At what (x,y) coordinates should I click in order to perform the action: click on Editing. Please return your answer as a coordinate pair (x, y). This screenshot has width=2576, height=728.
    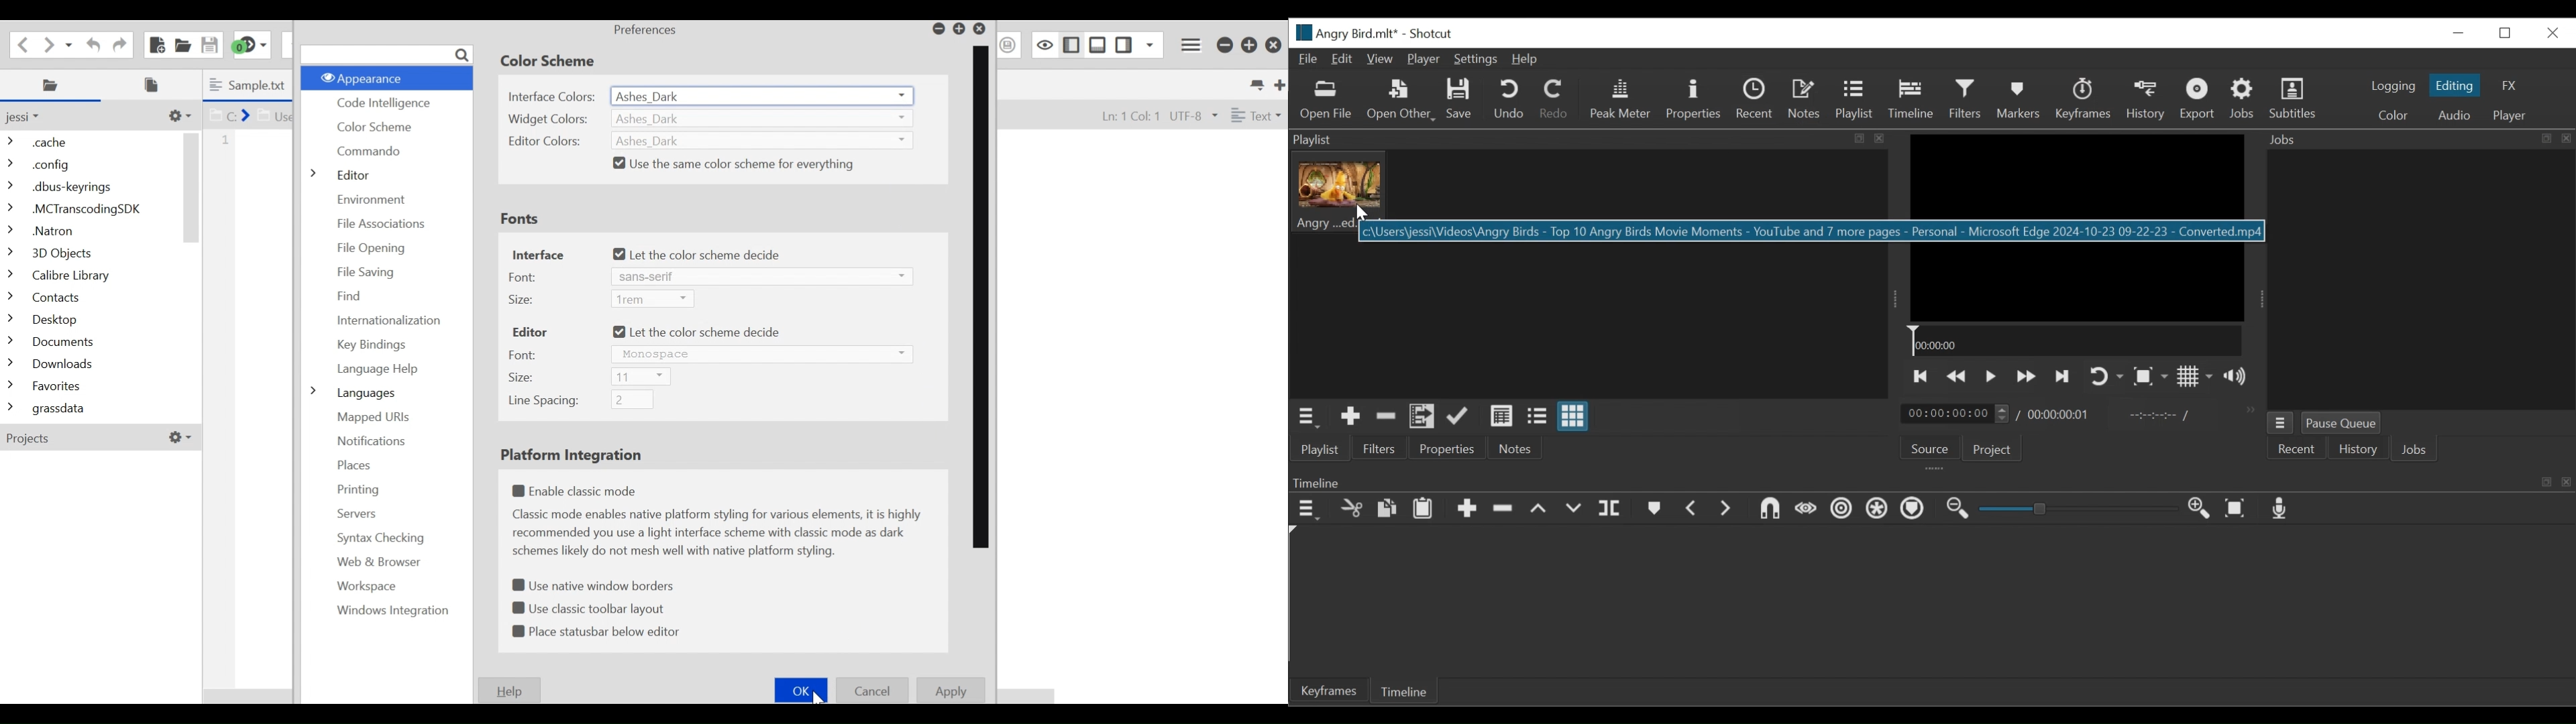
    Looking at the image, I should click on (2457, 85).